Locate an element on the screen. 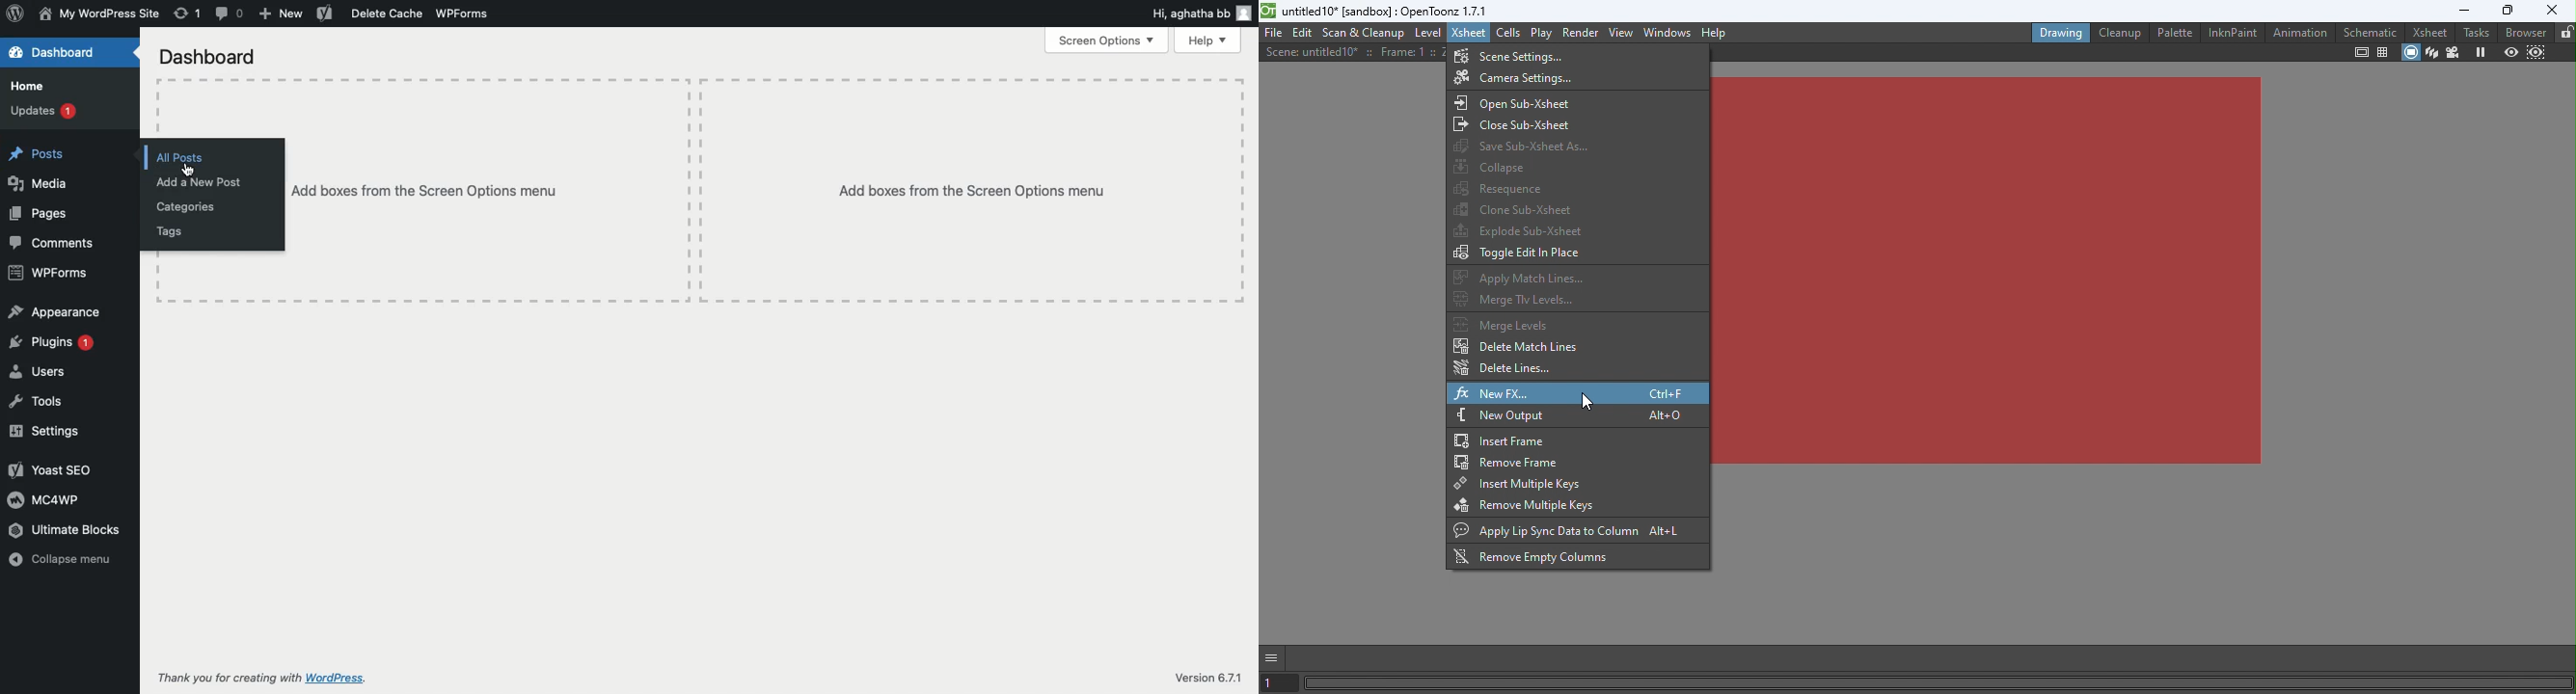 The image size is (2576, 700). Maximize is located at coordinates (2508, 11).